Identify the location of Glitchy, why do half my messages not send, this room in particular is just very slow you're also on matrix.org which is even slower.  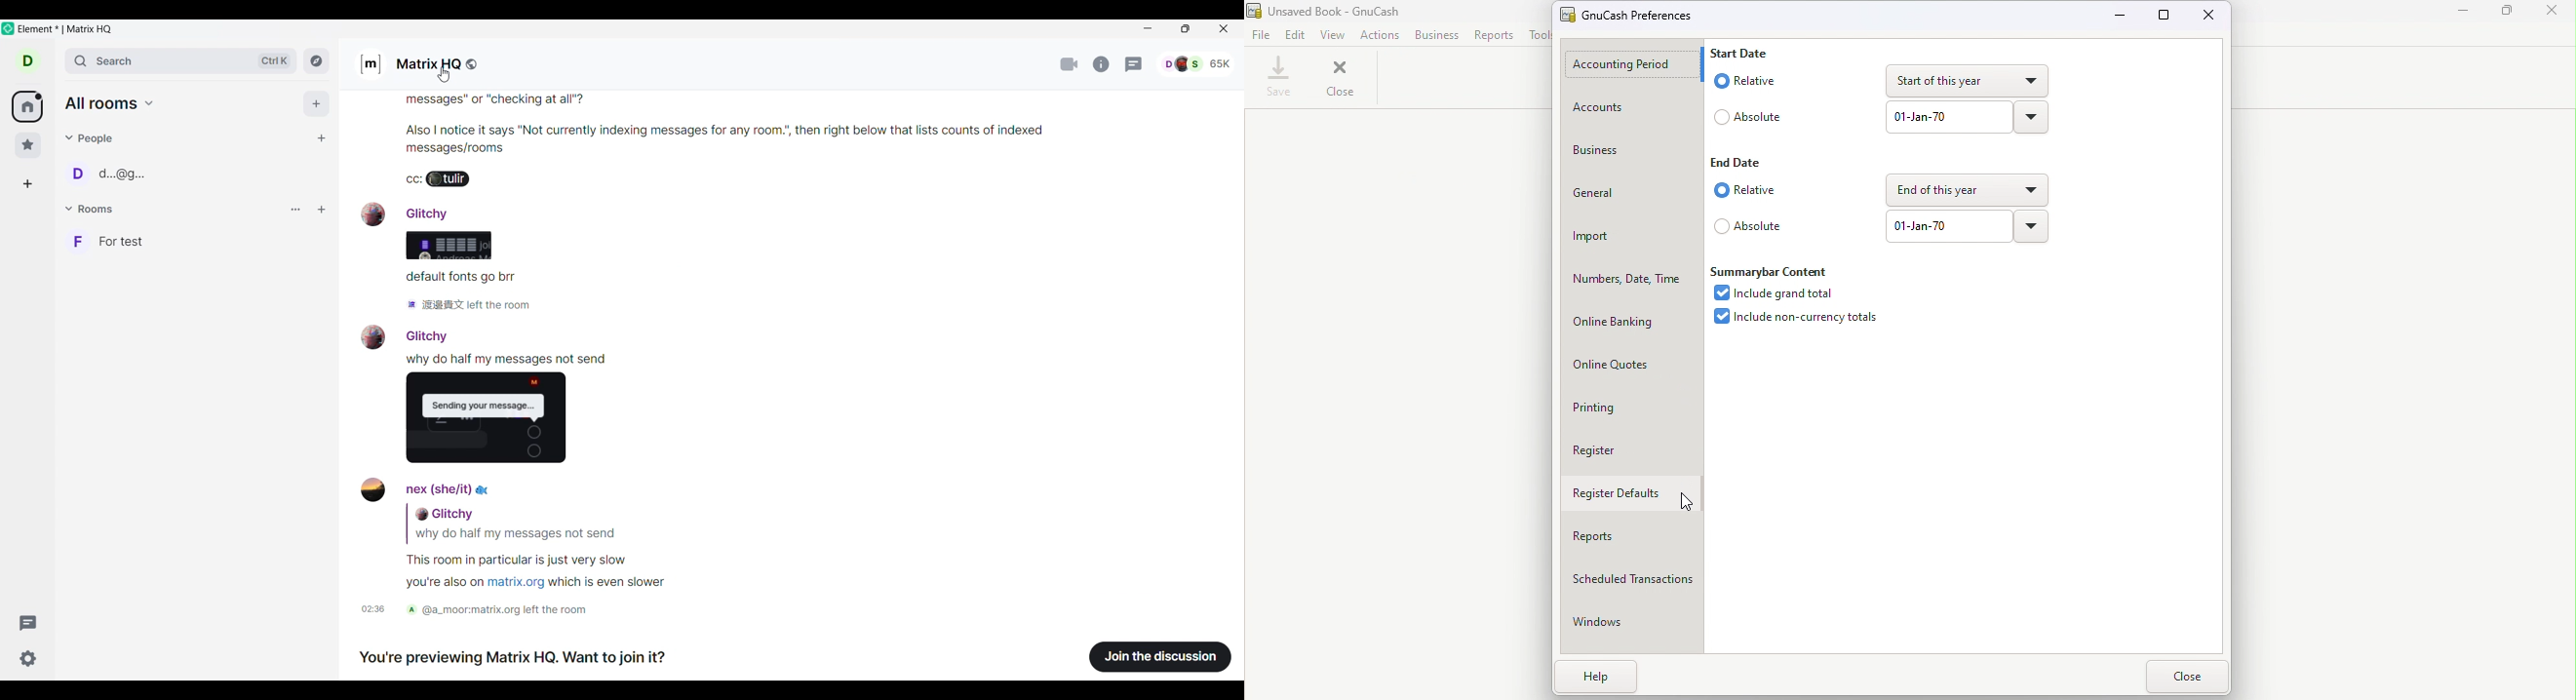
(522, 549).